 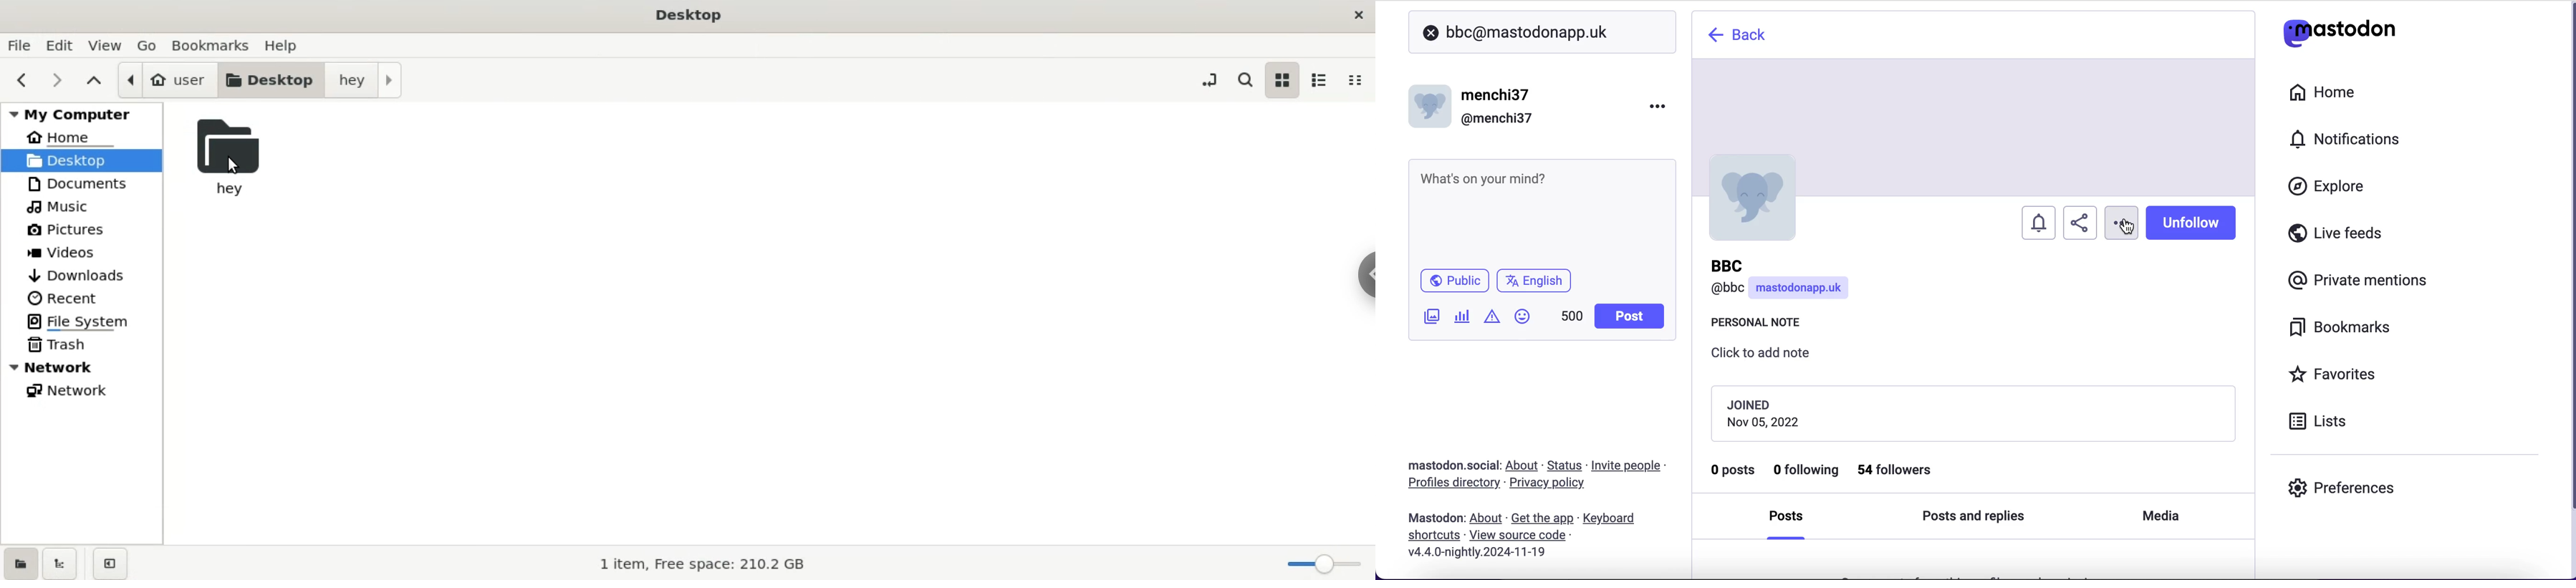 I want to click on emojis, so click(x=1526, y=321).